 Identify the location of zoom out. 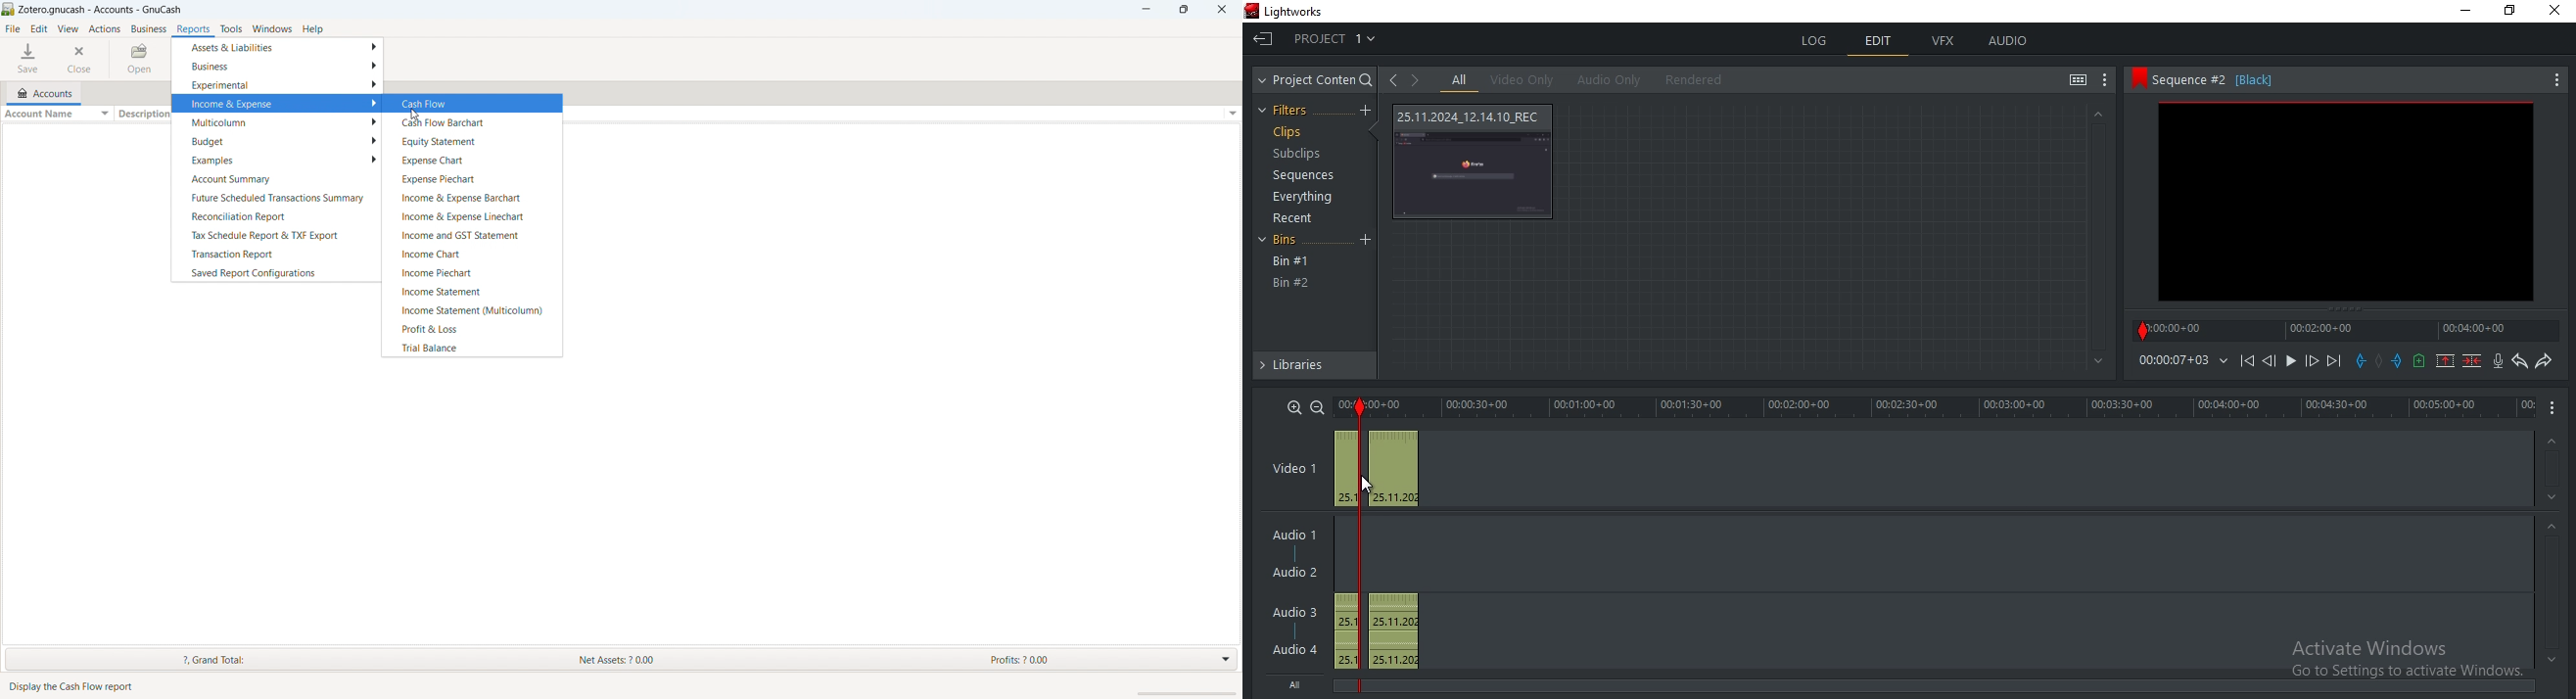
(1317, 406).